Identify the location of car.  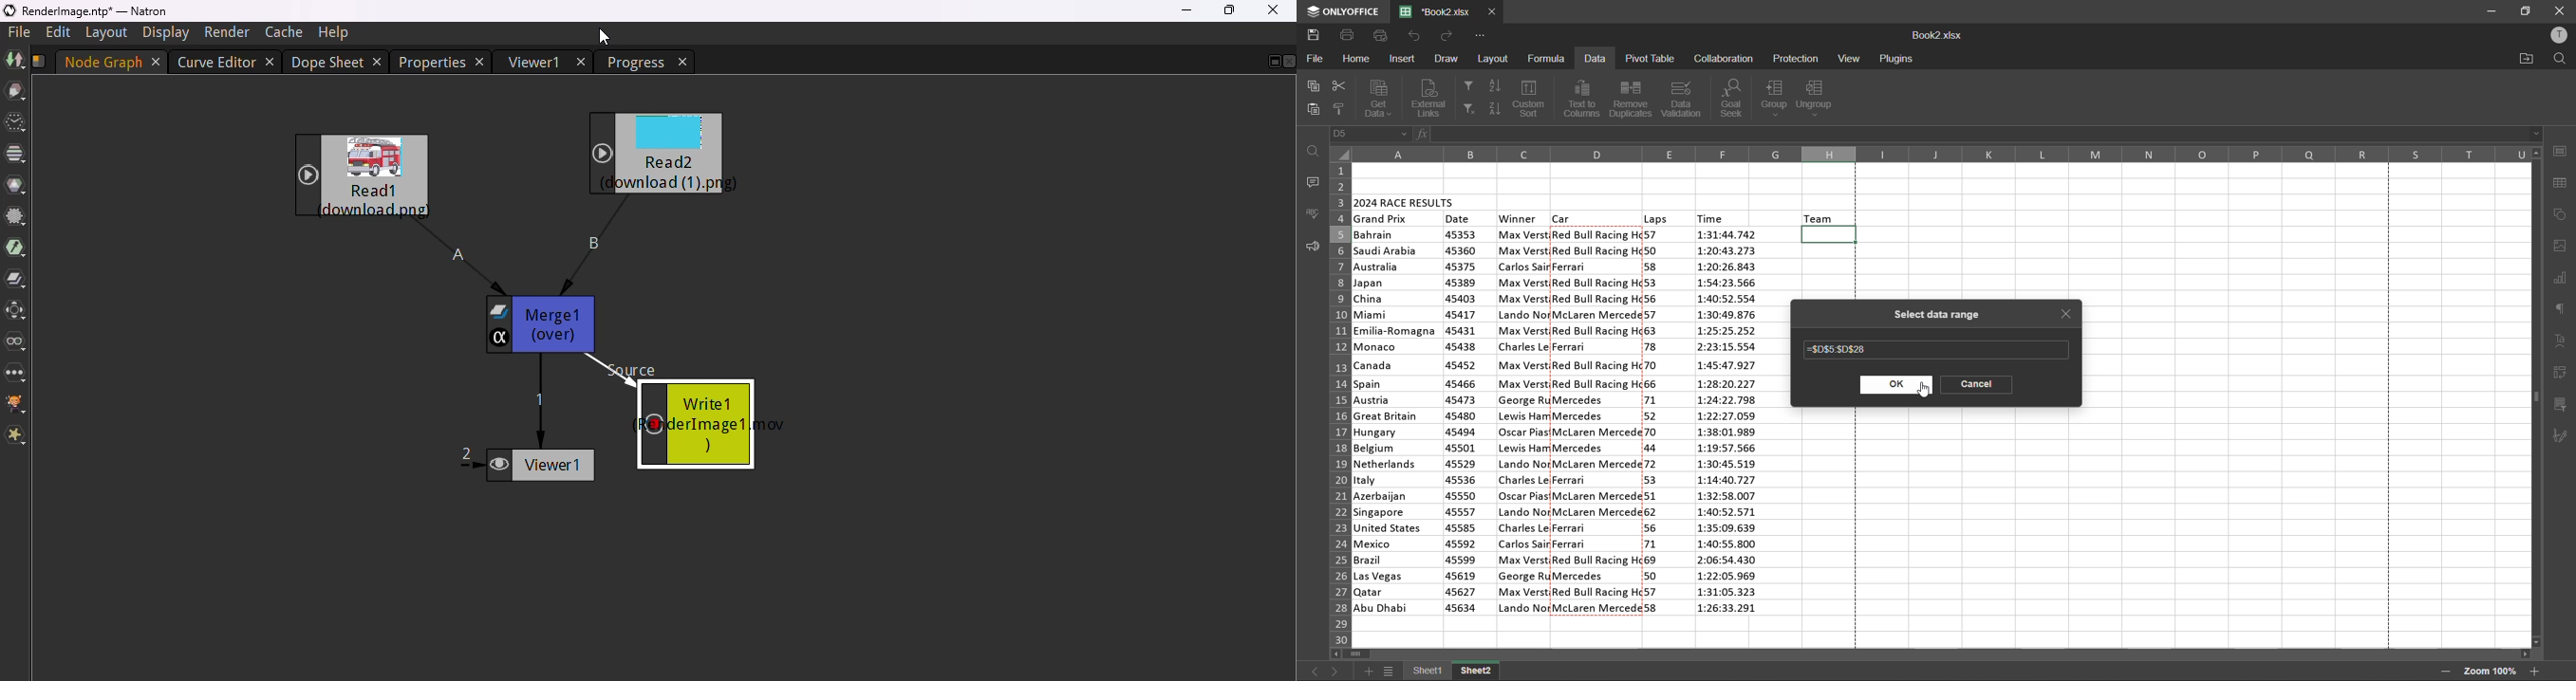
(1597, 420).